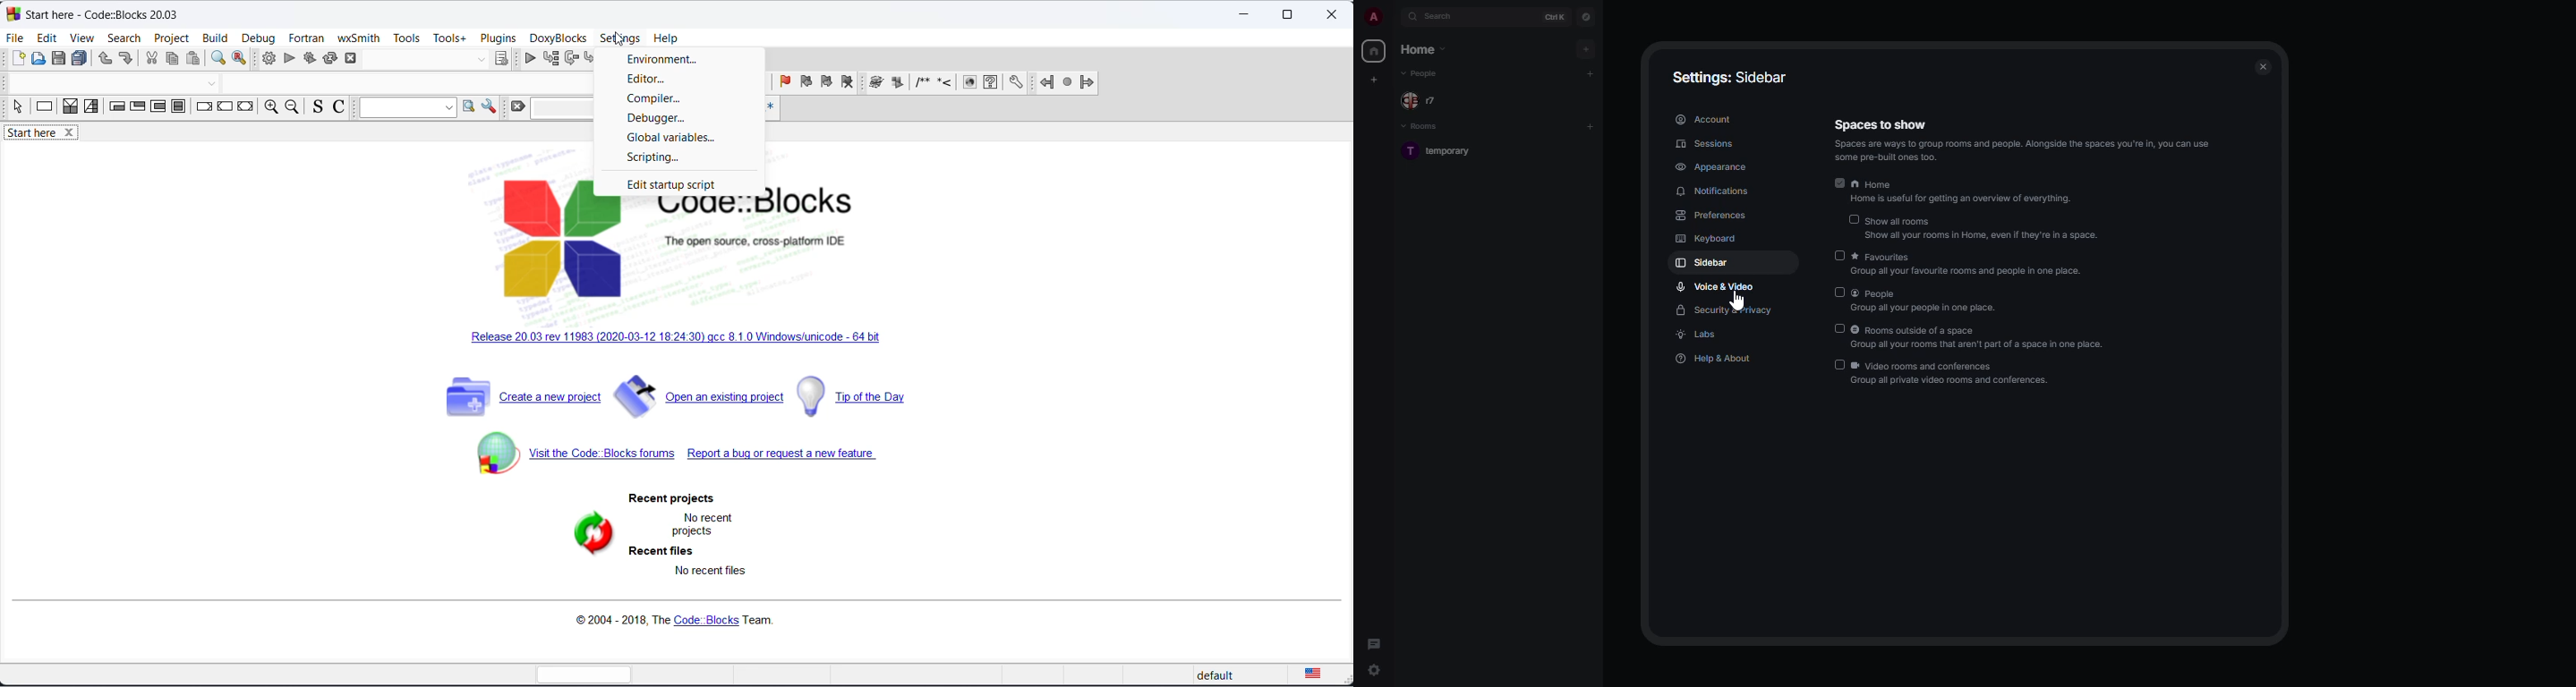 Image resolution: width=2576 pixels, height=700 pixels. Describe the element at coordinates (19, 107) in the screenshot. I see `selection` at that location.